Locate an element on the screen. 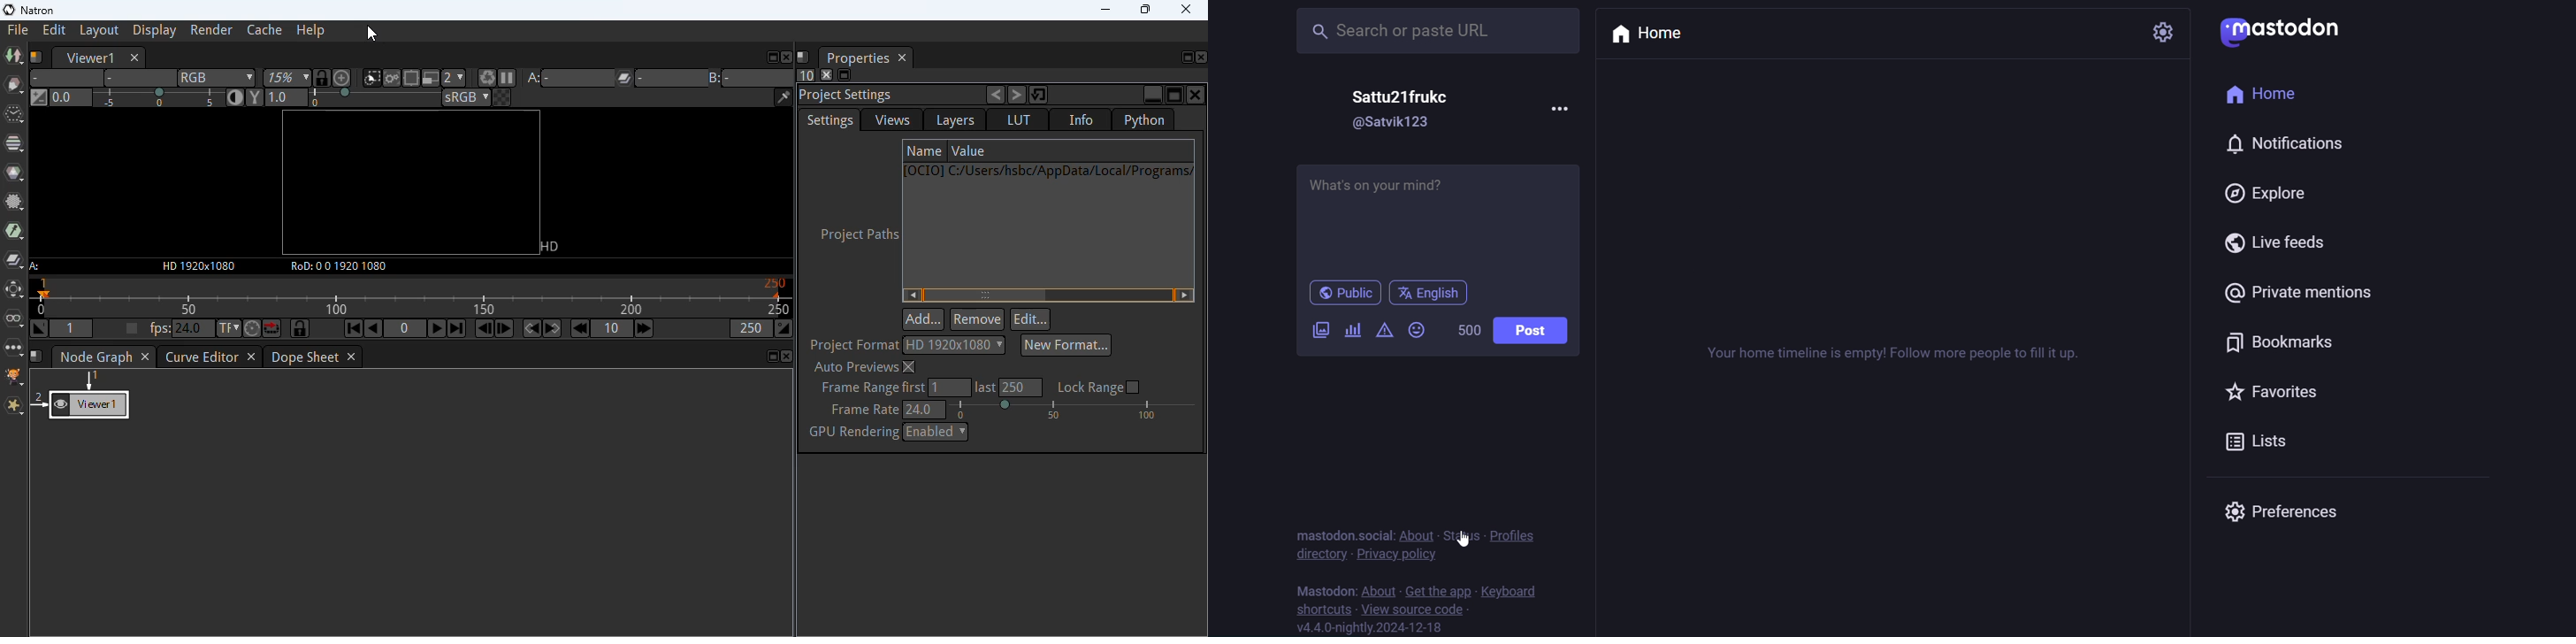 This screenshot has height=644, width=2576. public is located at coordinates (1339, 294).